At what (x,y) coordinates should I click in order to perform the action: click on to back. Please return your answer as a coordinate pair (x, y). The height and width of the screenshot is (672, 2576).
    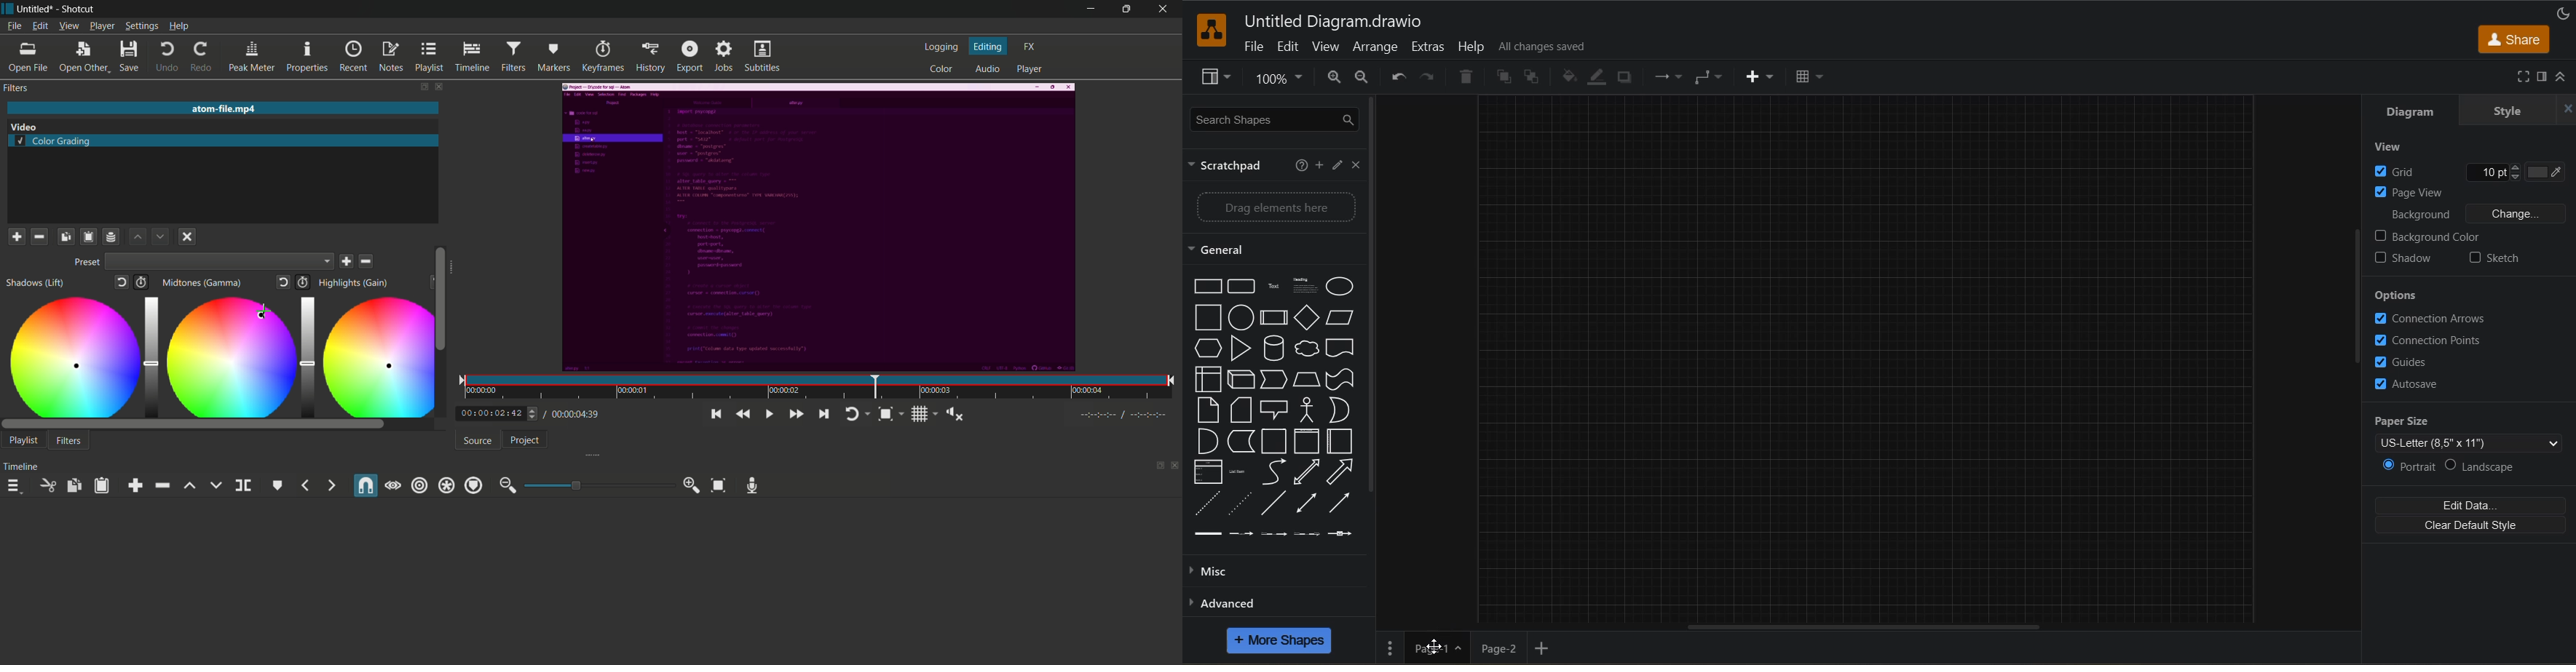
    Looking at the image, I should click on (1529, 77).